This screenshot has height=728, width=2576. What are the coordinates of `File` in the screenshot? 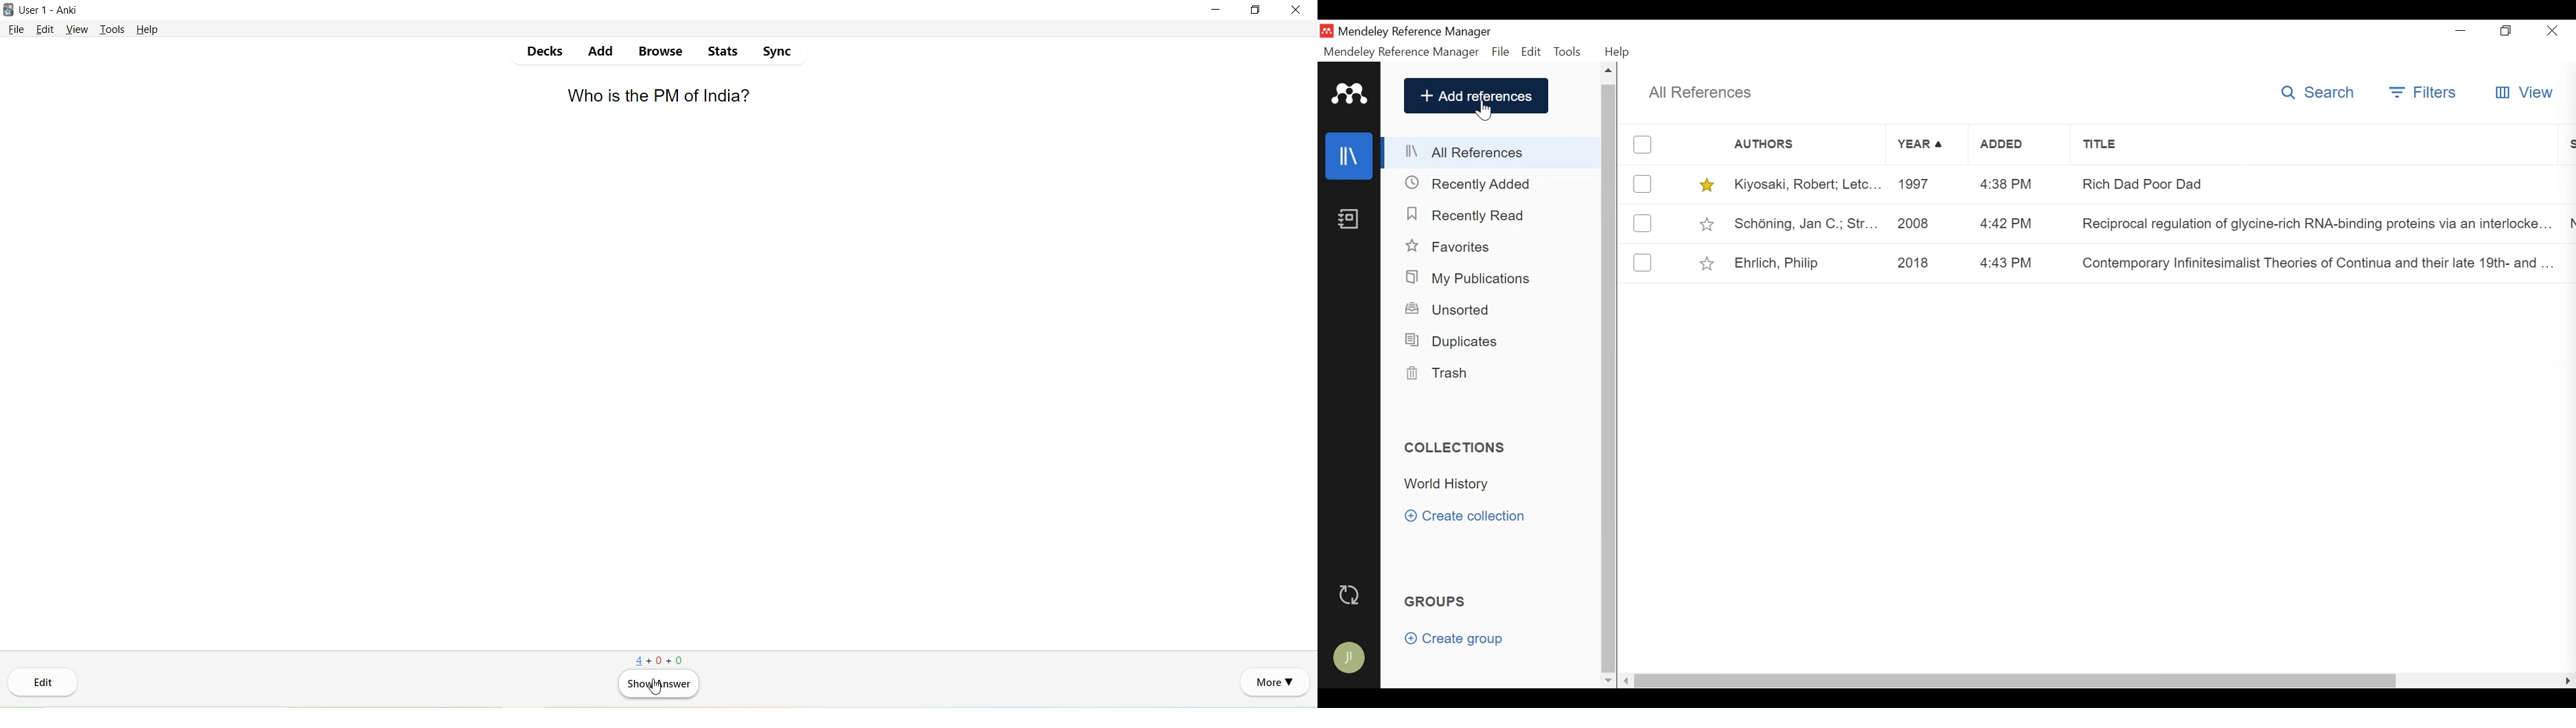 It's located at (17, 30).